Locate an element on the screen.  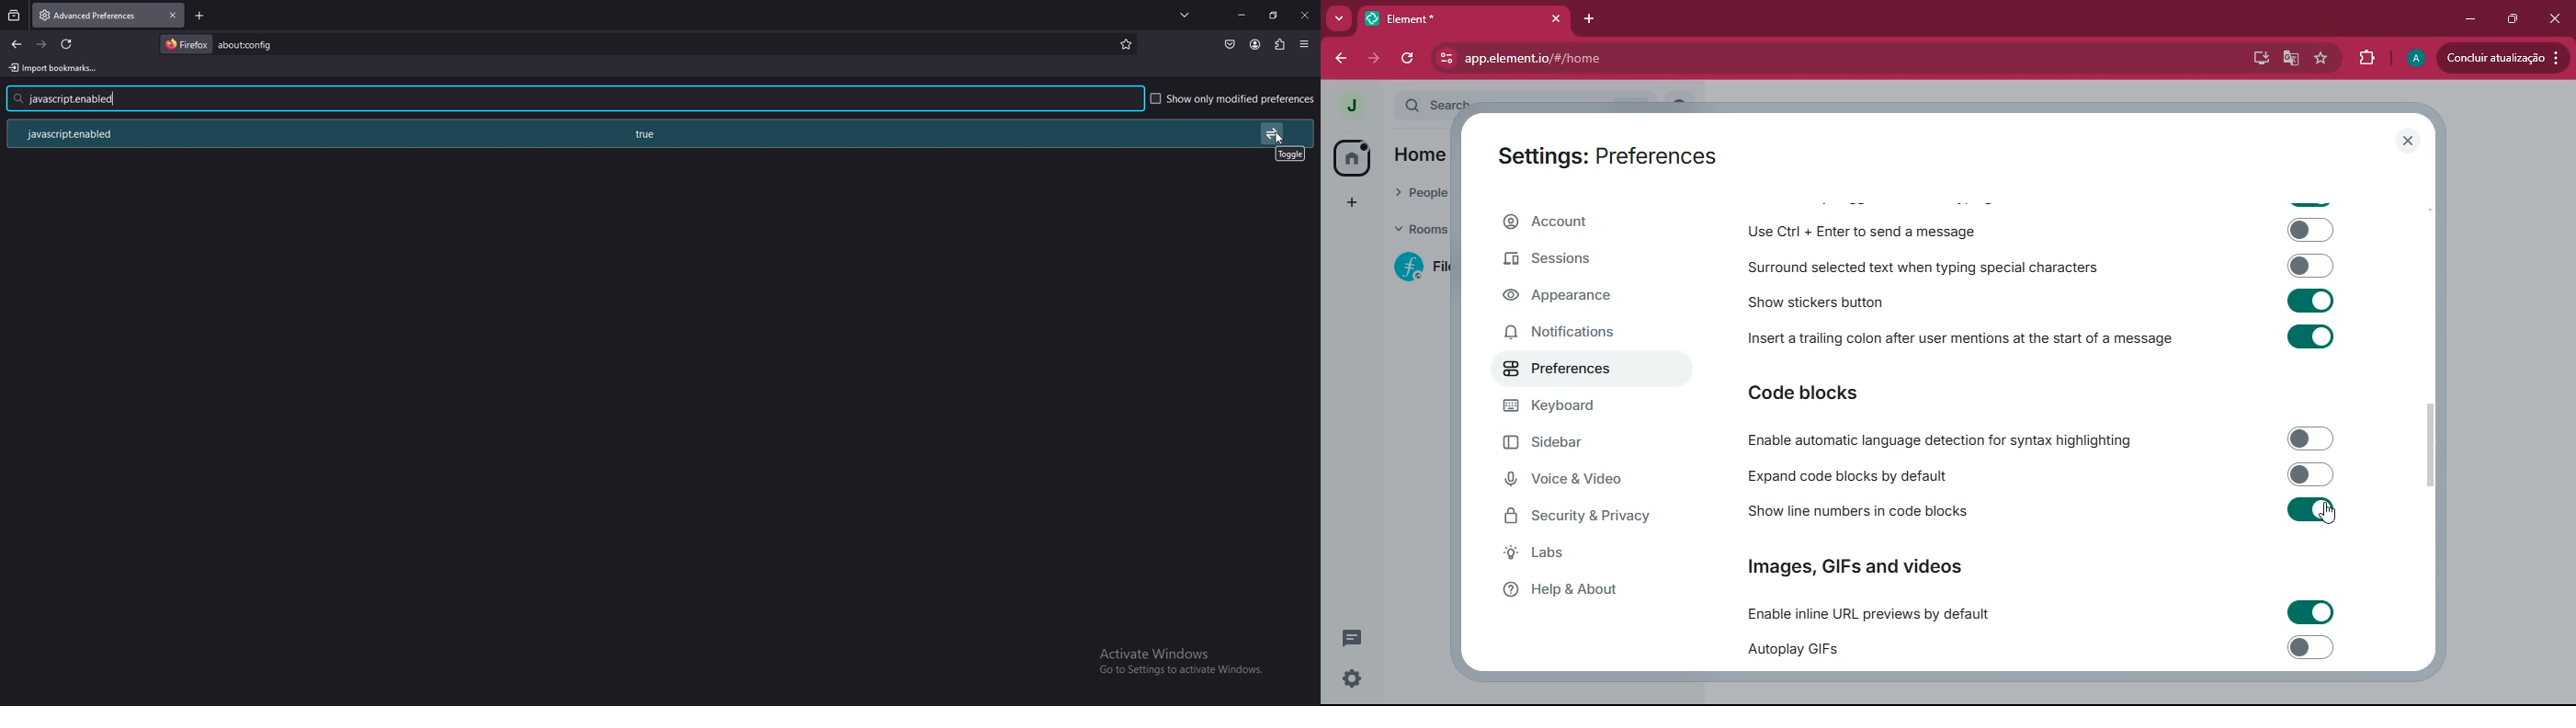
app.element.io/#/home is located at coordinates (1617, 58).